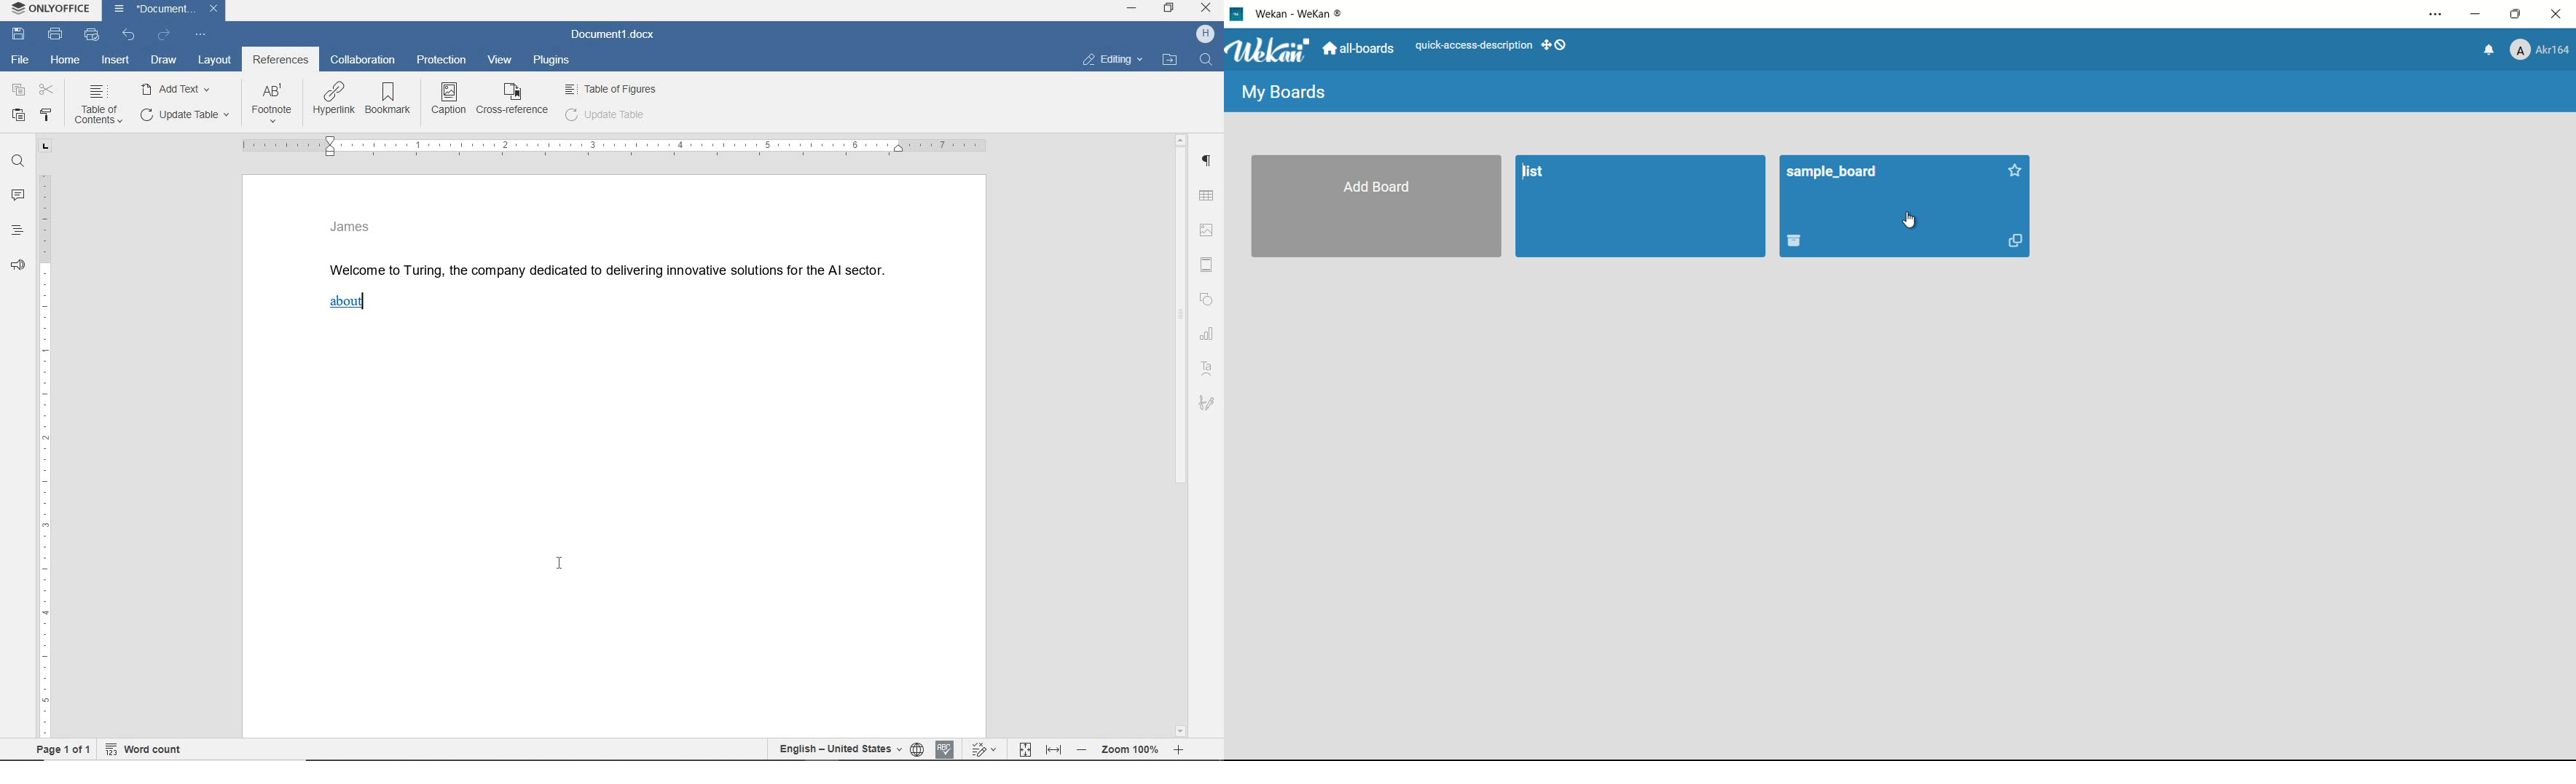 Image resolution: width=2576 pixels, height=784 pixels. What do you see at coordinates (48, 114) in the screenshot?
I see `copy style` at bounding box center [48, 114].